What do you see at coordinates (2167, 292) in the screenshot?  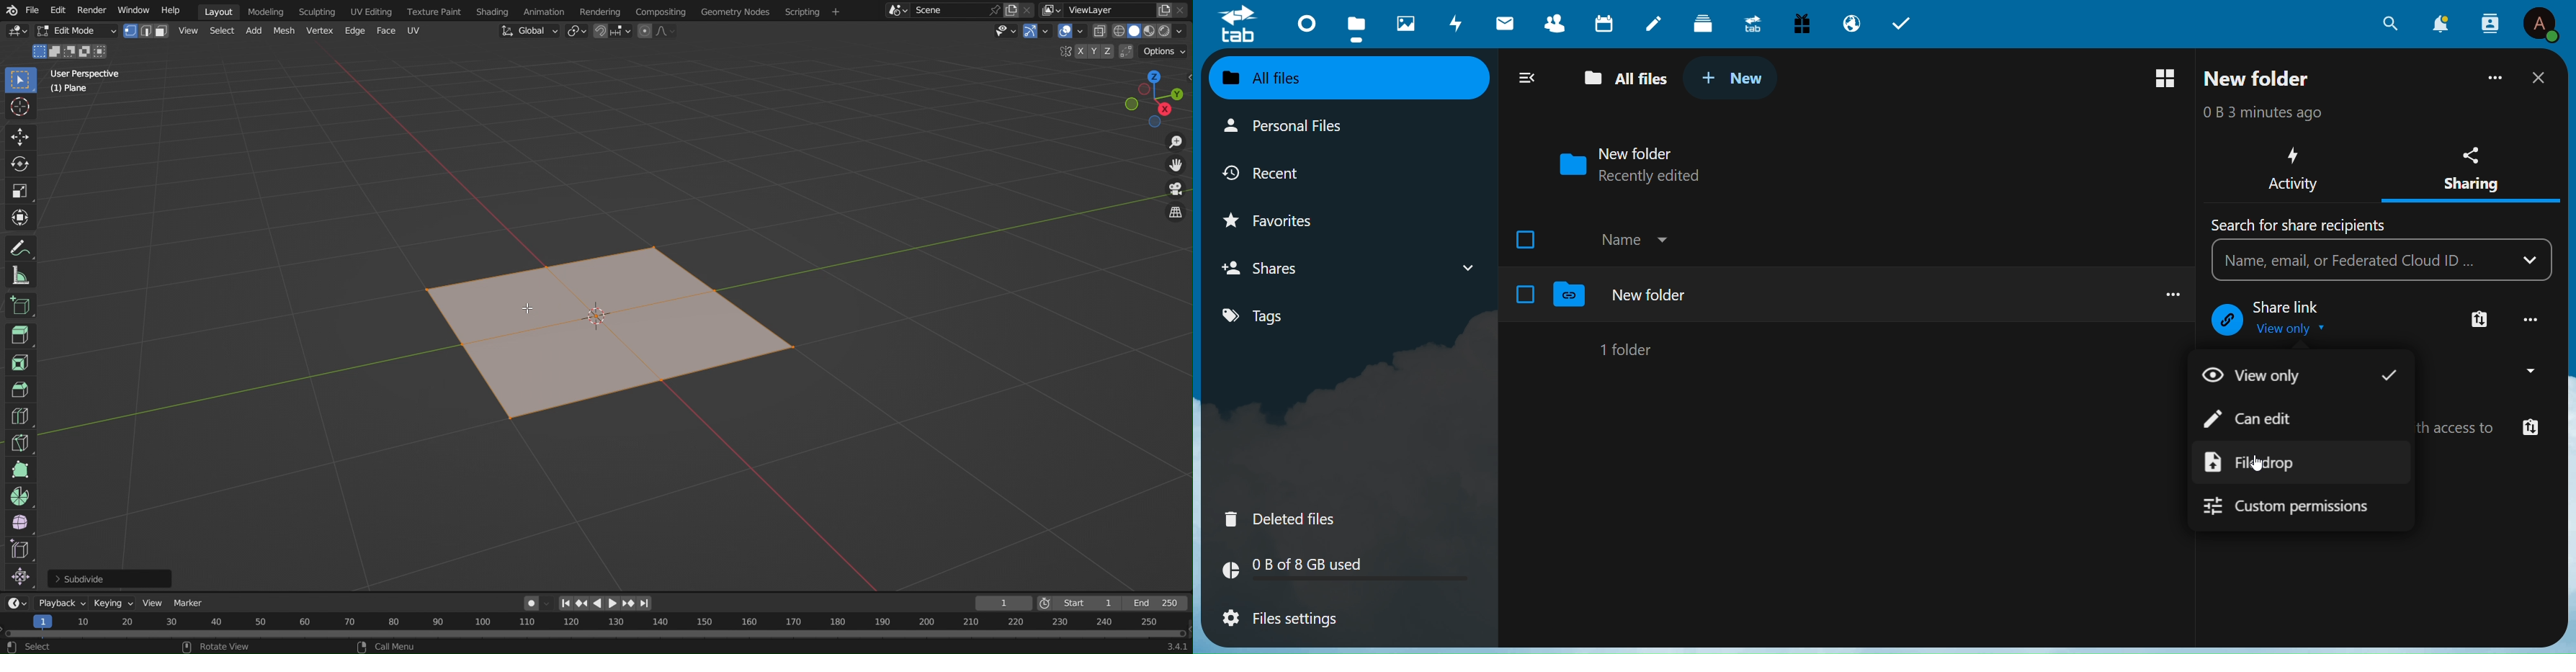 I see `more options` at bounding box center [2167, 292].